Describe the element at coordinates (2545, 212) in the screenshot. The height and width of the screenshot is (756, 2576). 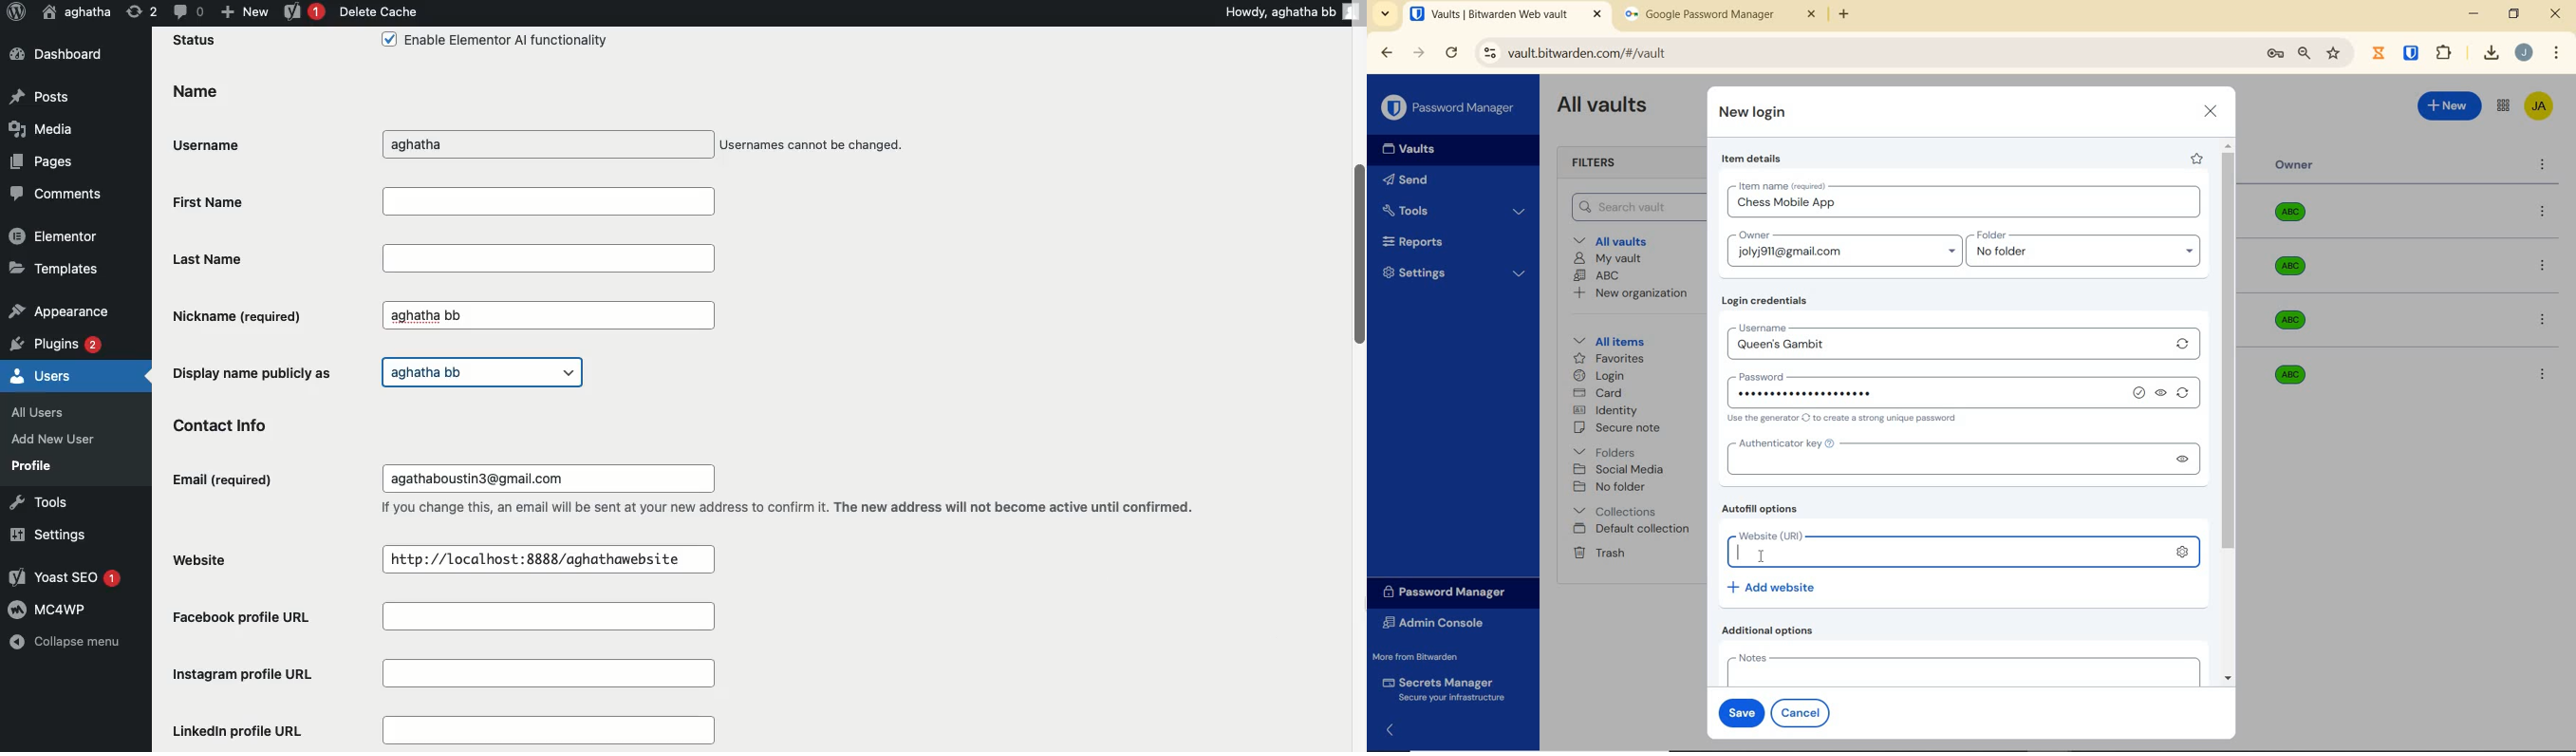
I see `option` at that location.